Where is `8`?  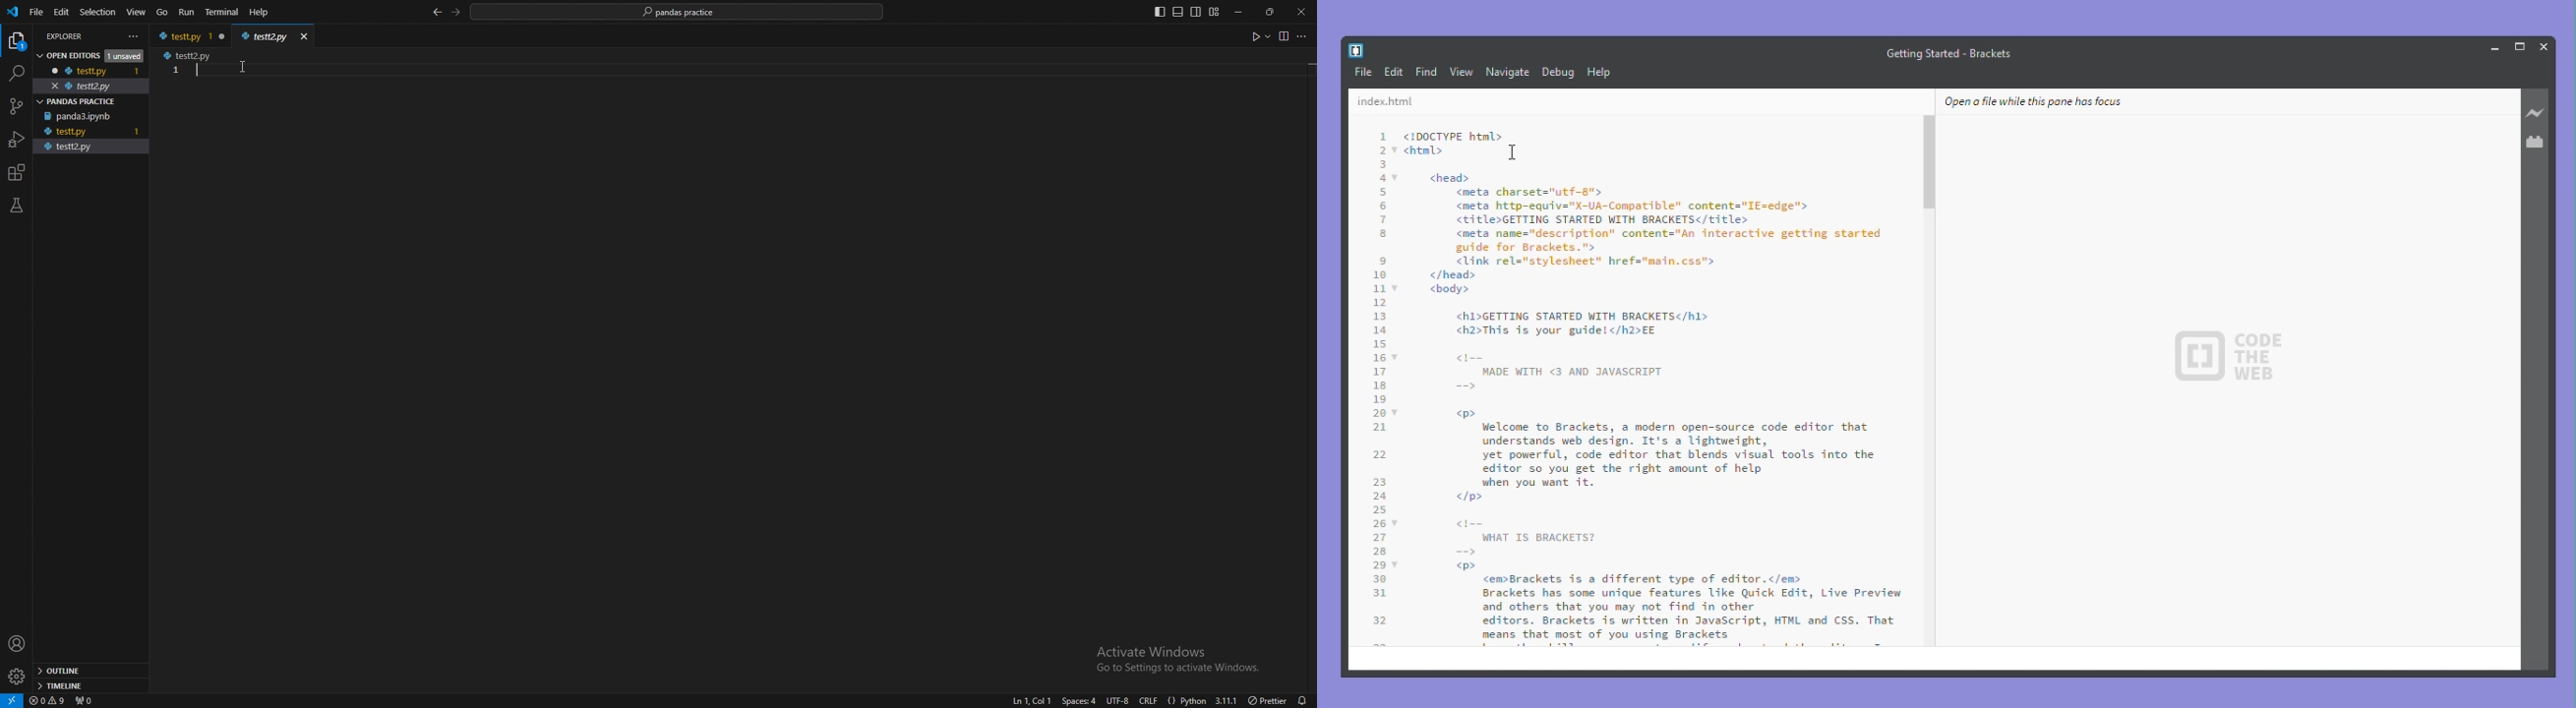 8 is located at coordinates (1380, 235).